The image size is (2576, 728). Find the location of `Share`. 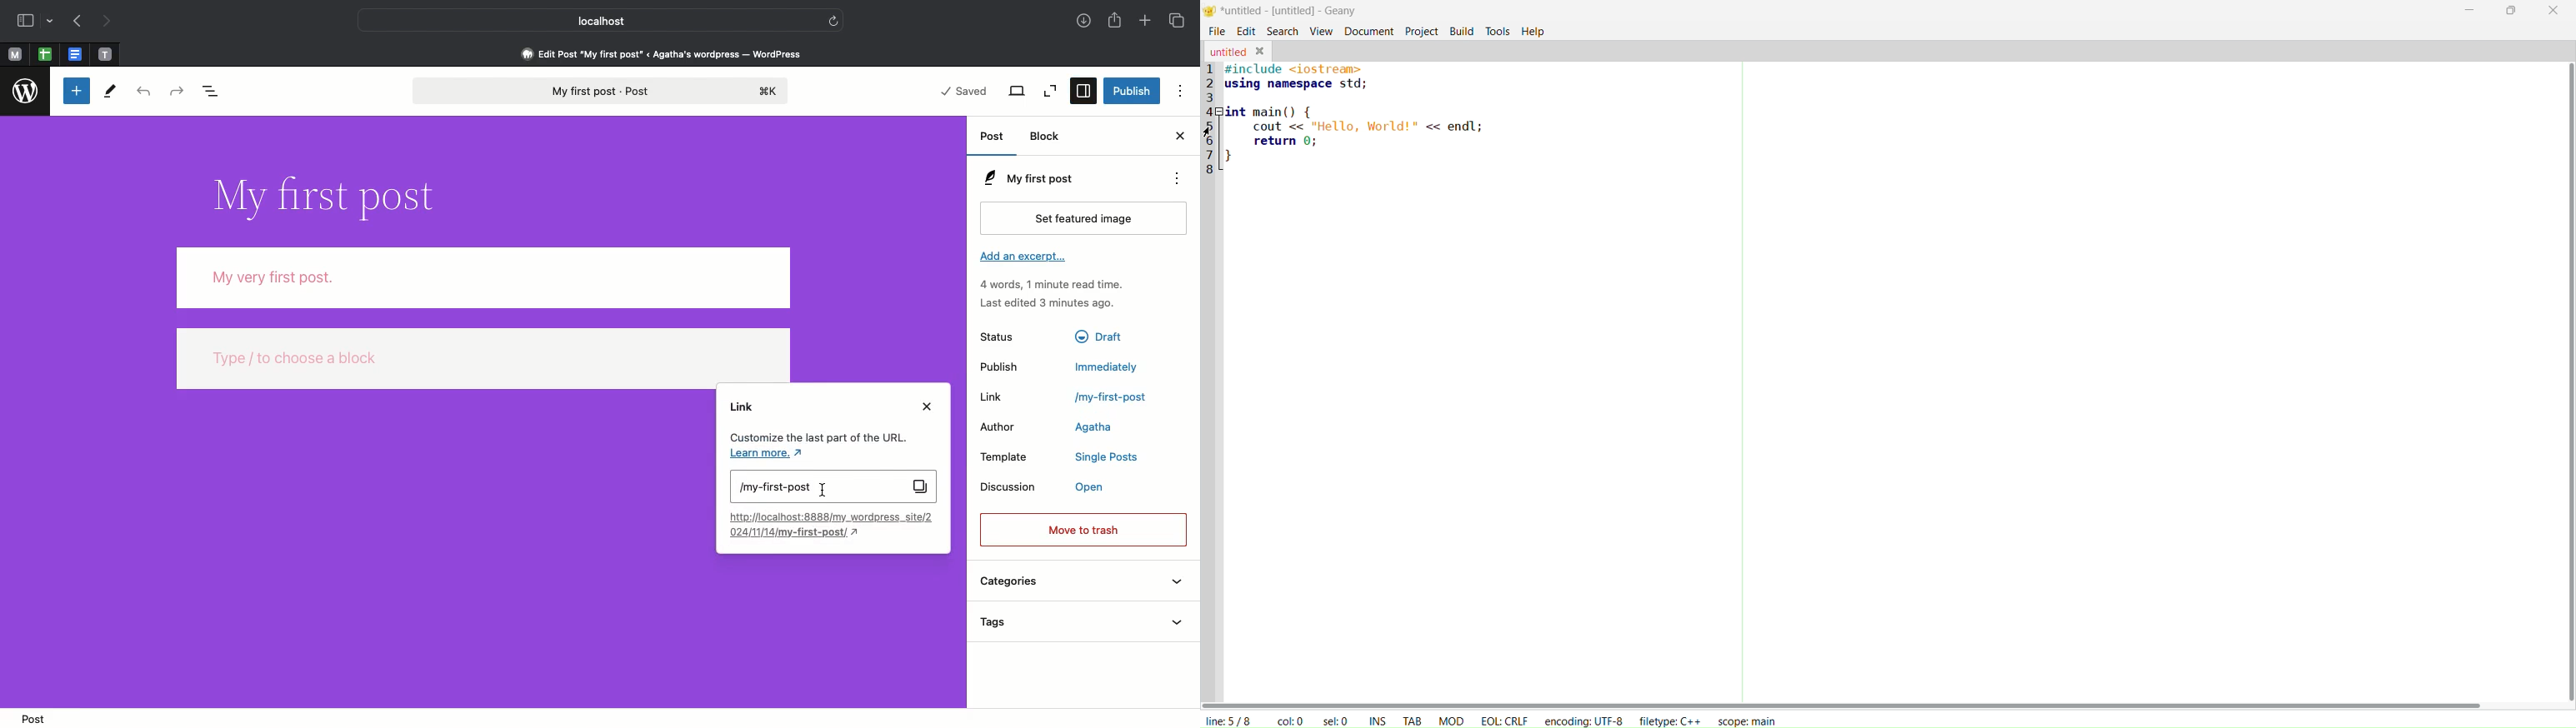

Share is located at coordinates (1116, 22).